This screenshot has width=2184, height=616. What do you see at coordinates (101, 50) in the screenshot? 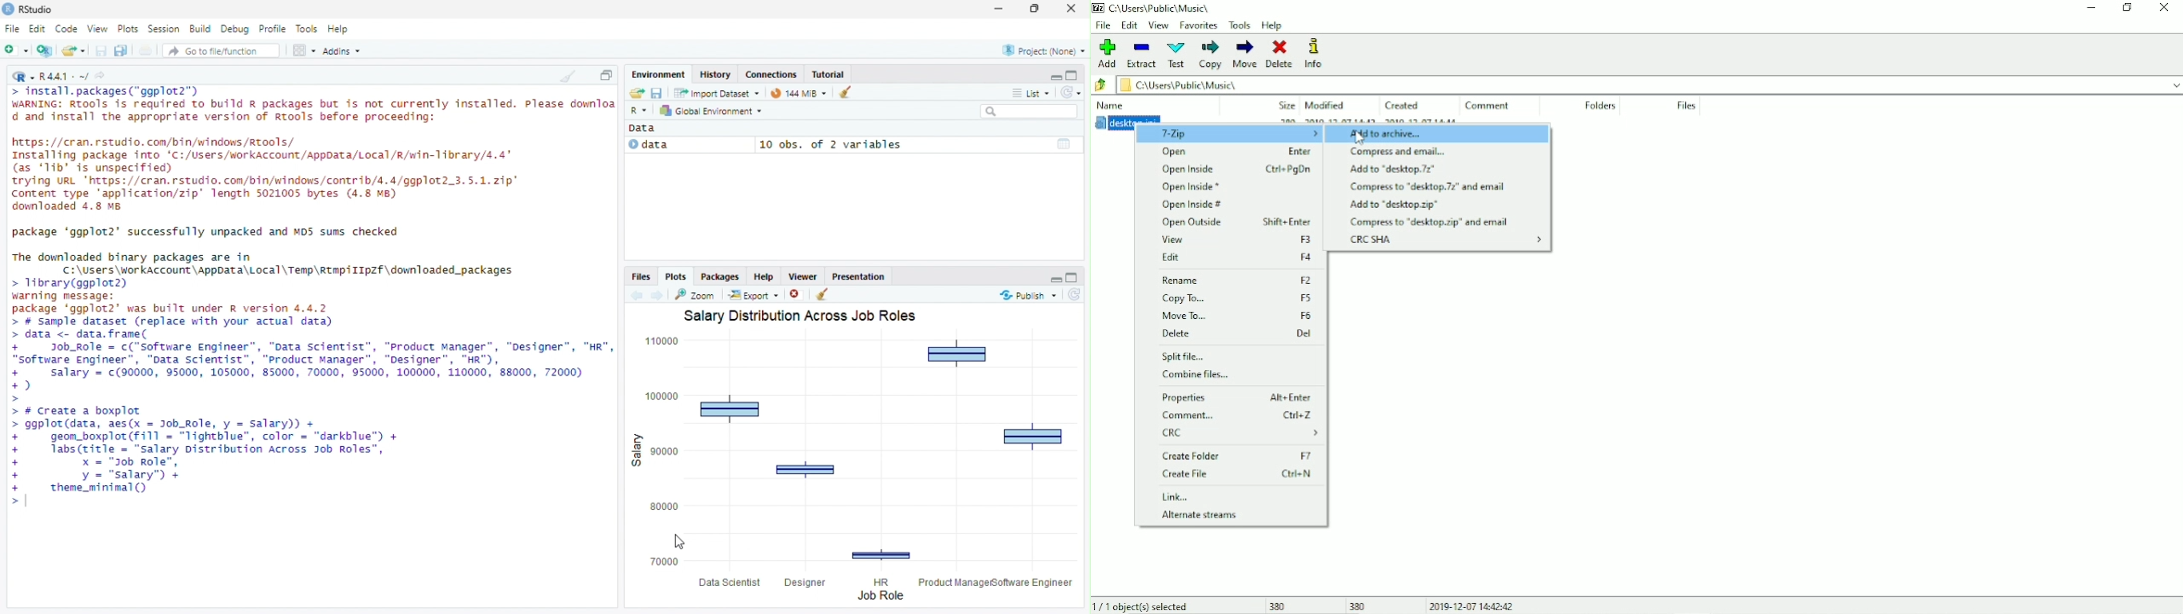
I see `Save current document` at bounding box center [101, 50].